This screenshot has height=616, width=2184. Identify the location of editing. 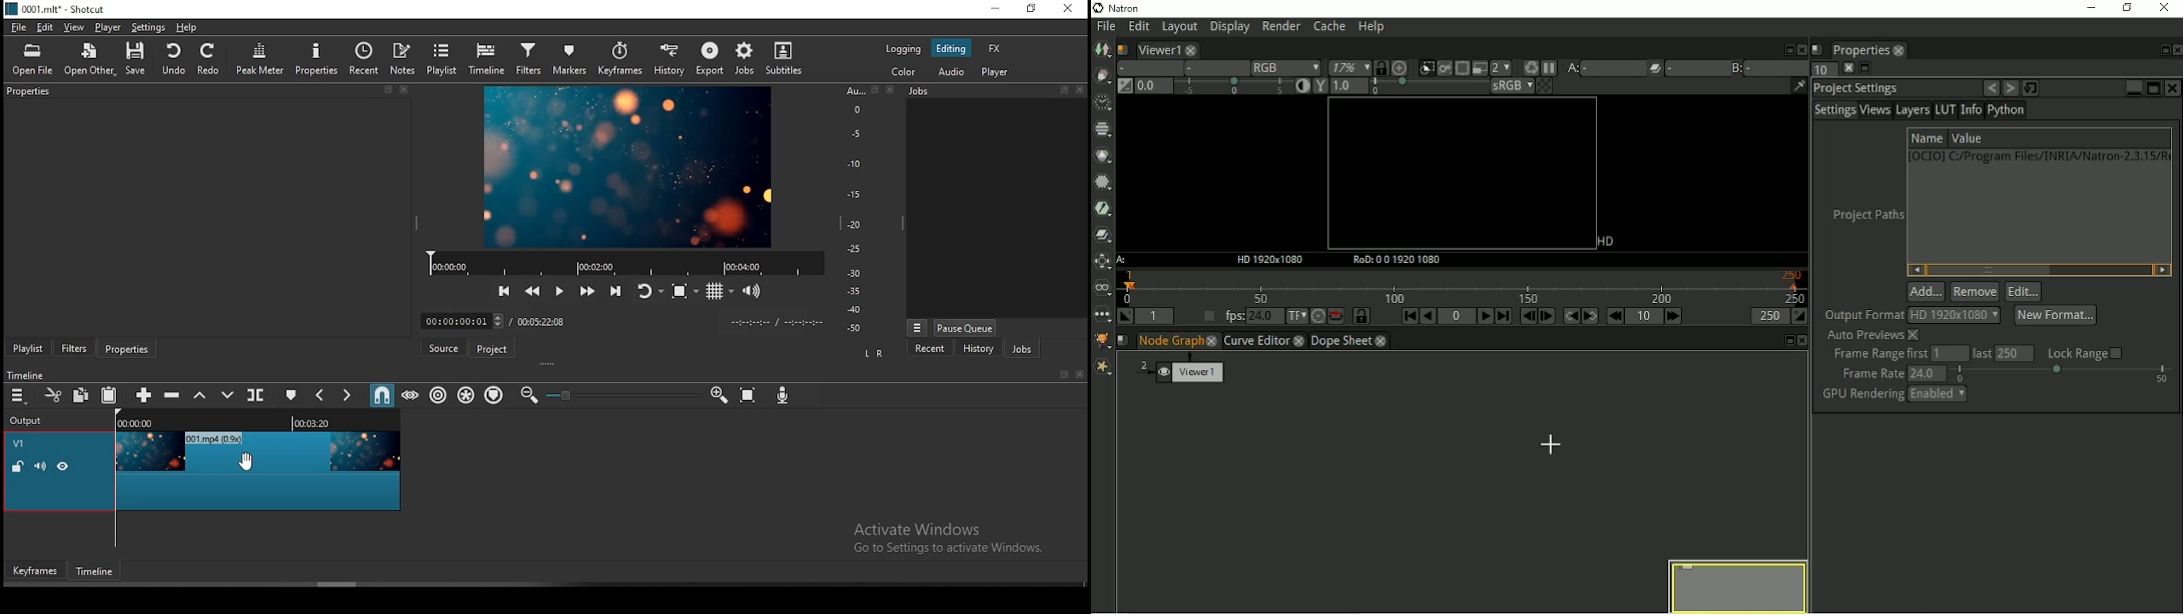
(951, 49).